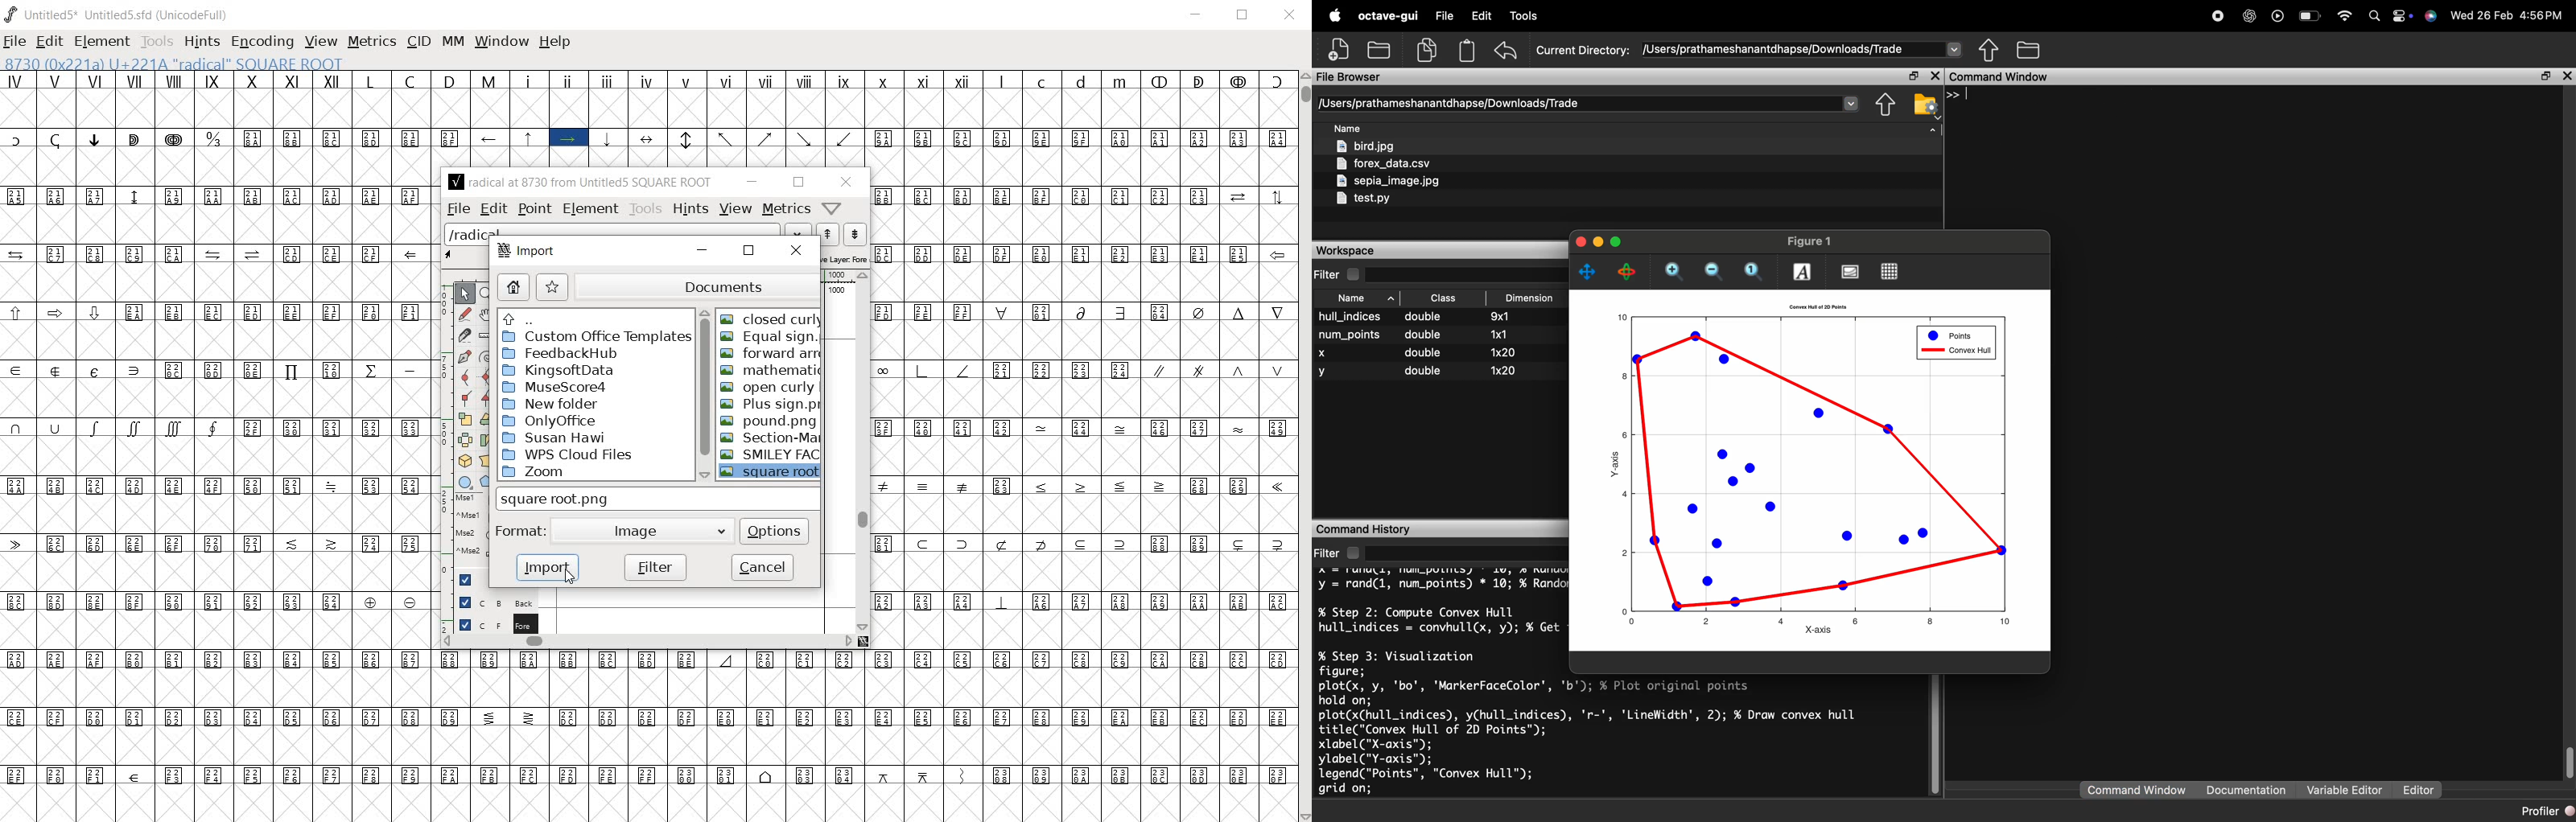 The image size is (2576, 840). I want to click on SMILEY FACE, so click(770, 454).